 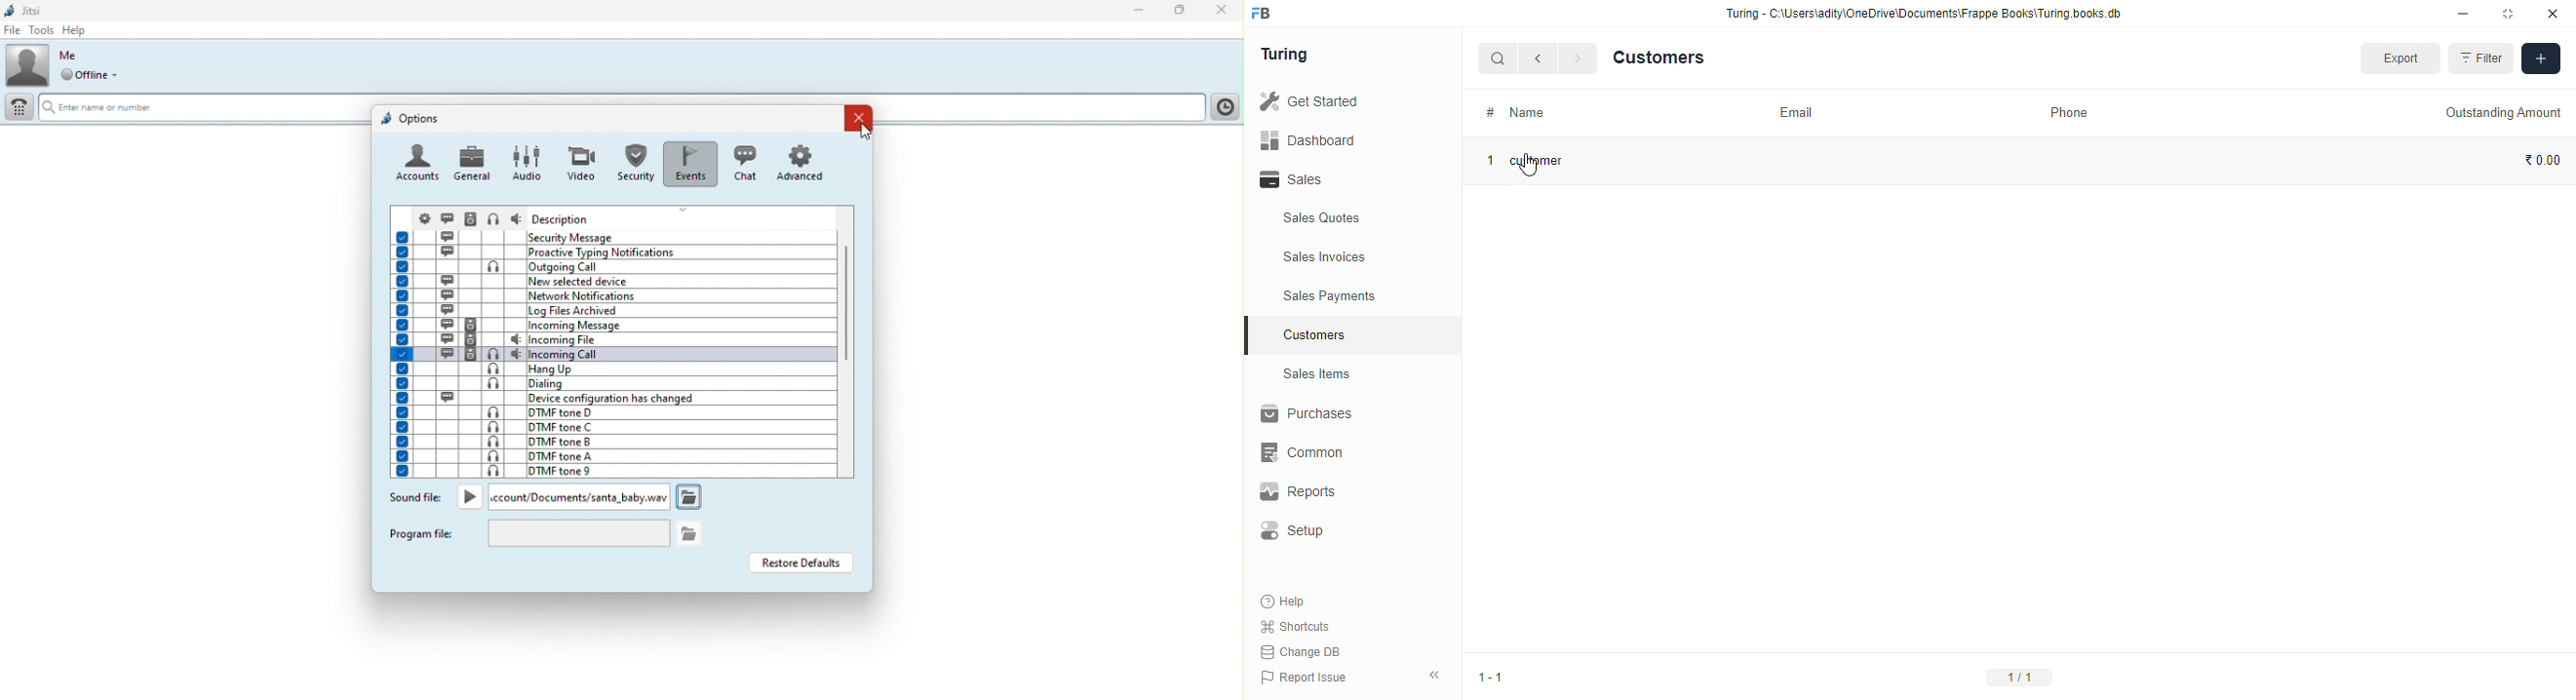 What do you see at coordinates (2503, 108) in the screenshot?
I see `Outstanding Amount` at bounding box center [2503, 108].